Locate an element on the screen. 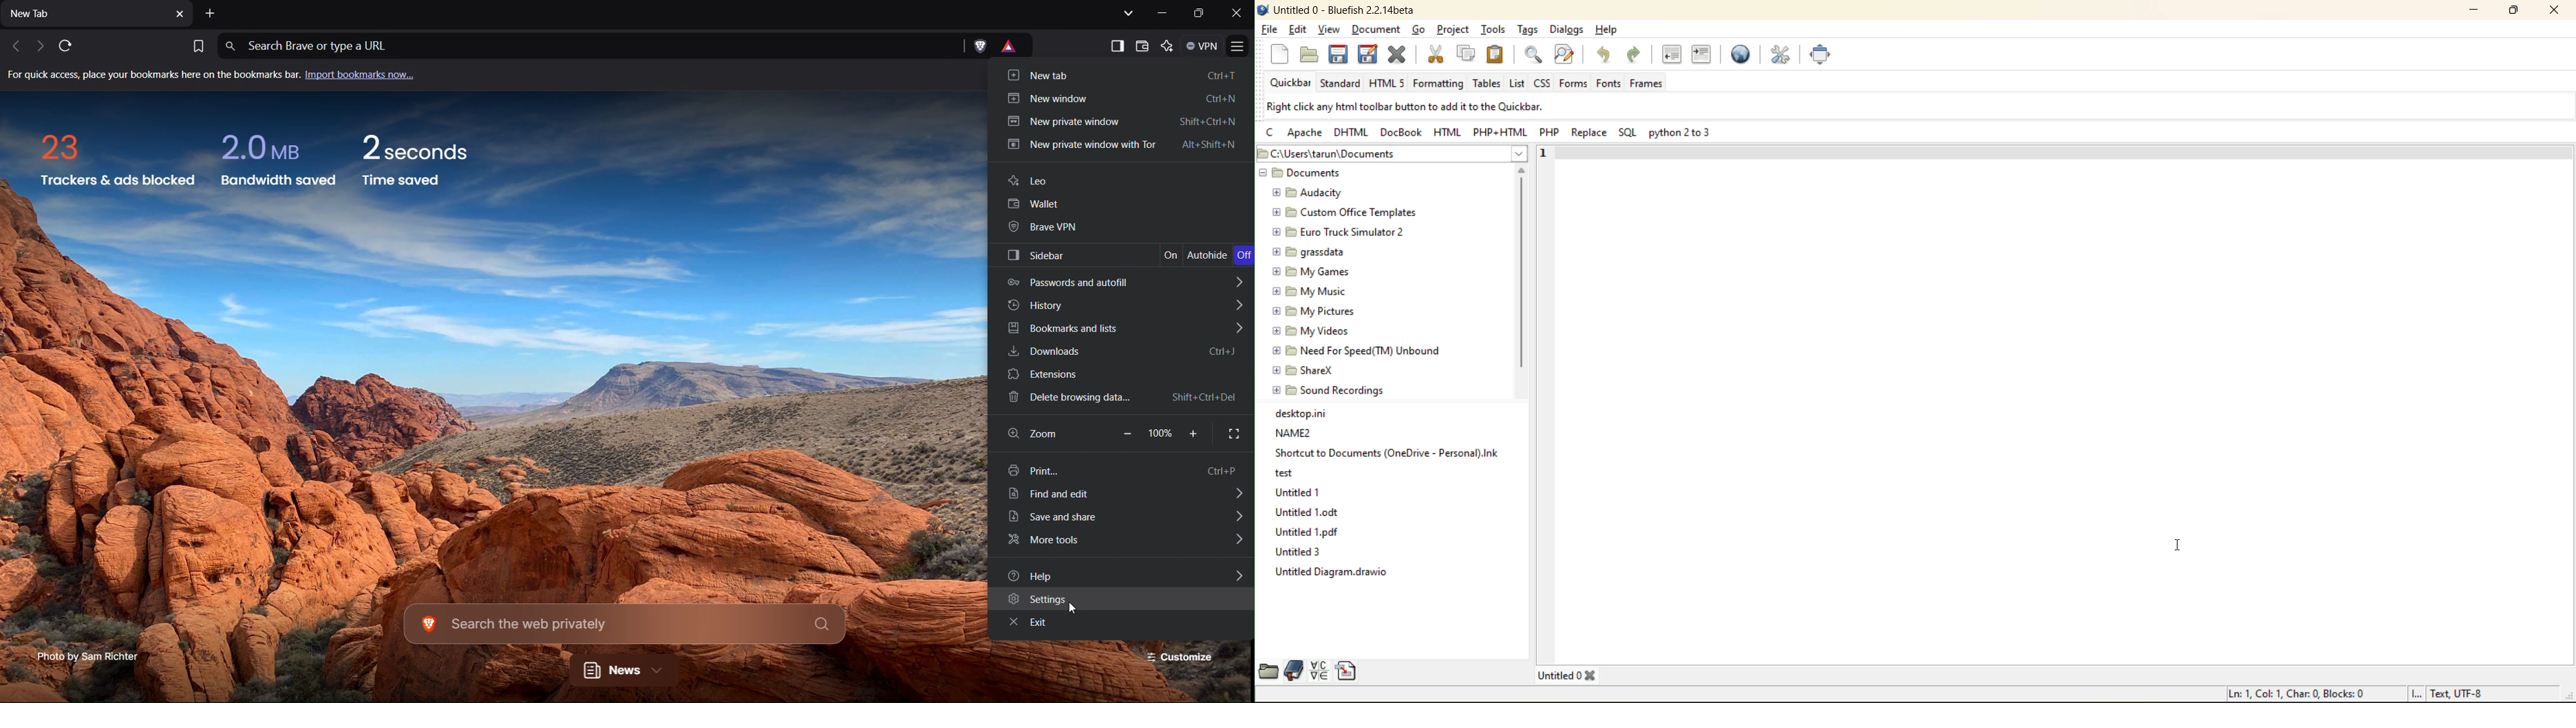  Minimize is located at coordinates (1159, 13).